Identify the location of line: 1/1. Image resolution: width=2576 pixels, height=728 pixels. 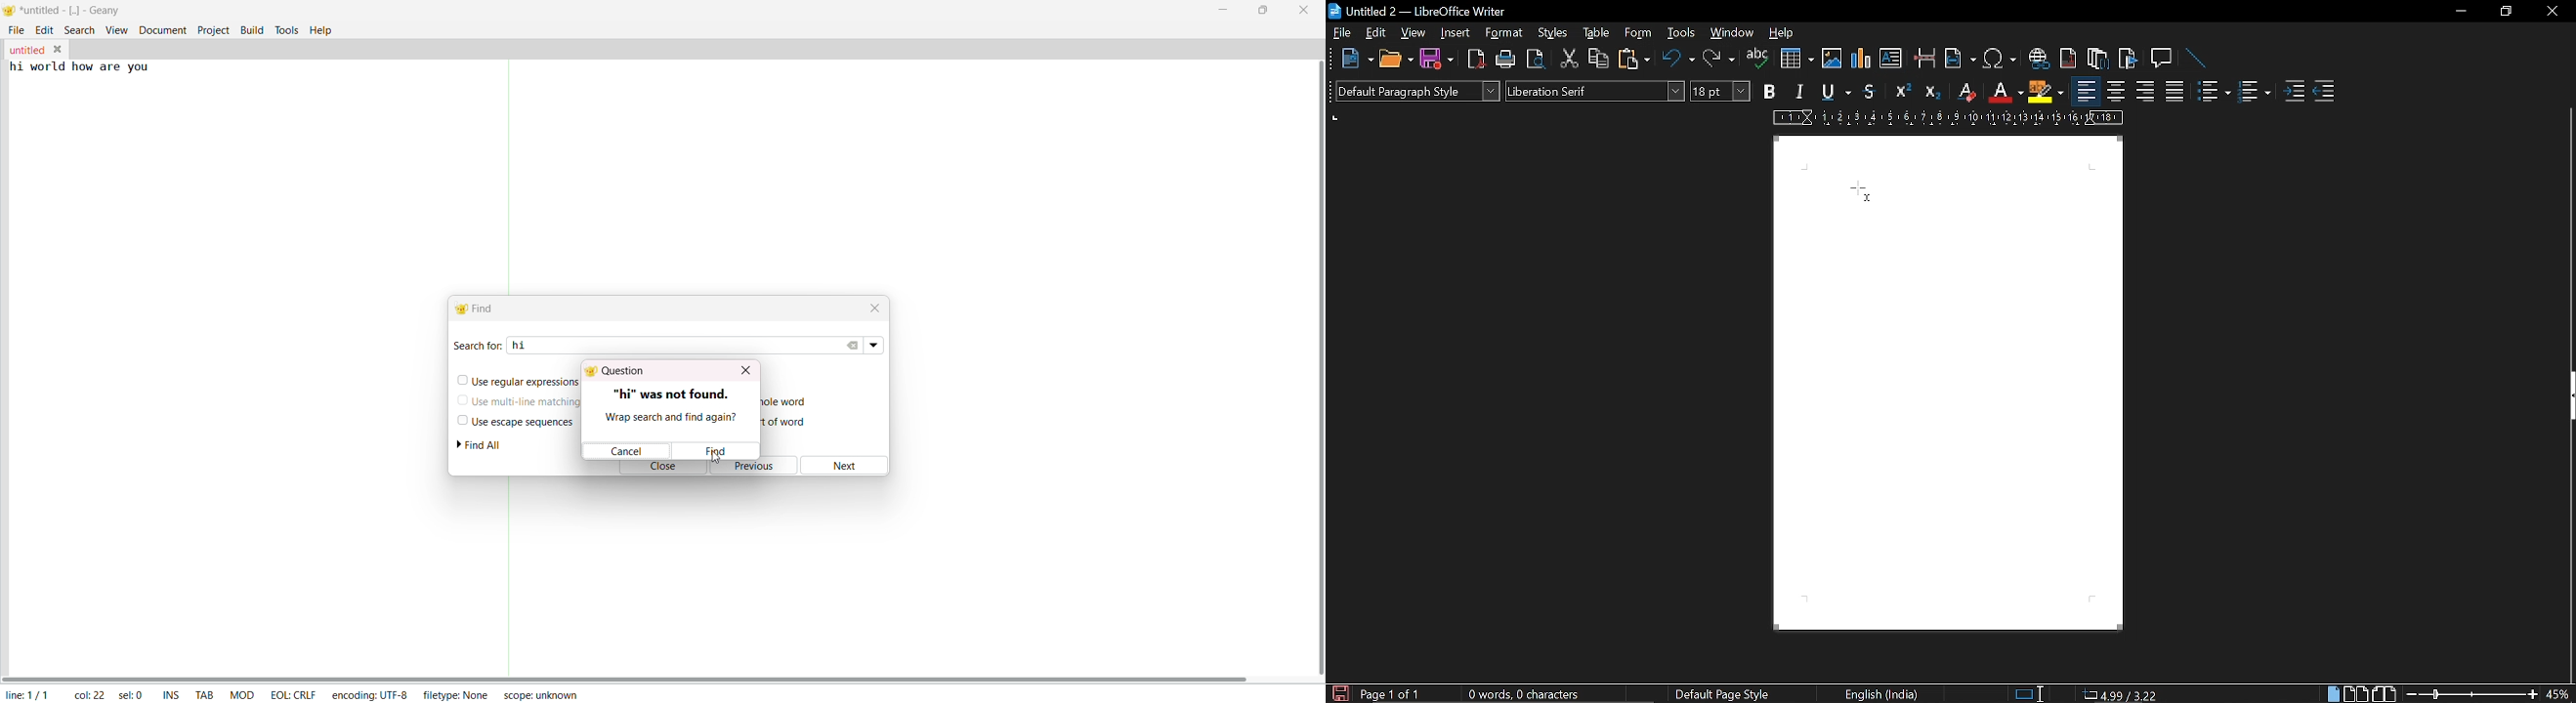
(28, 695).